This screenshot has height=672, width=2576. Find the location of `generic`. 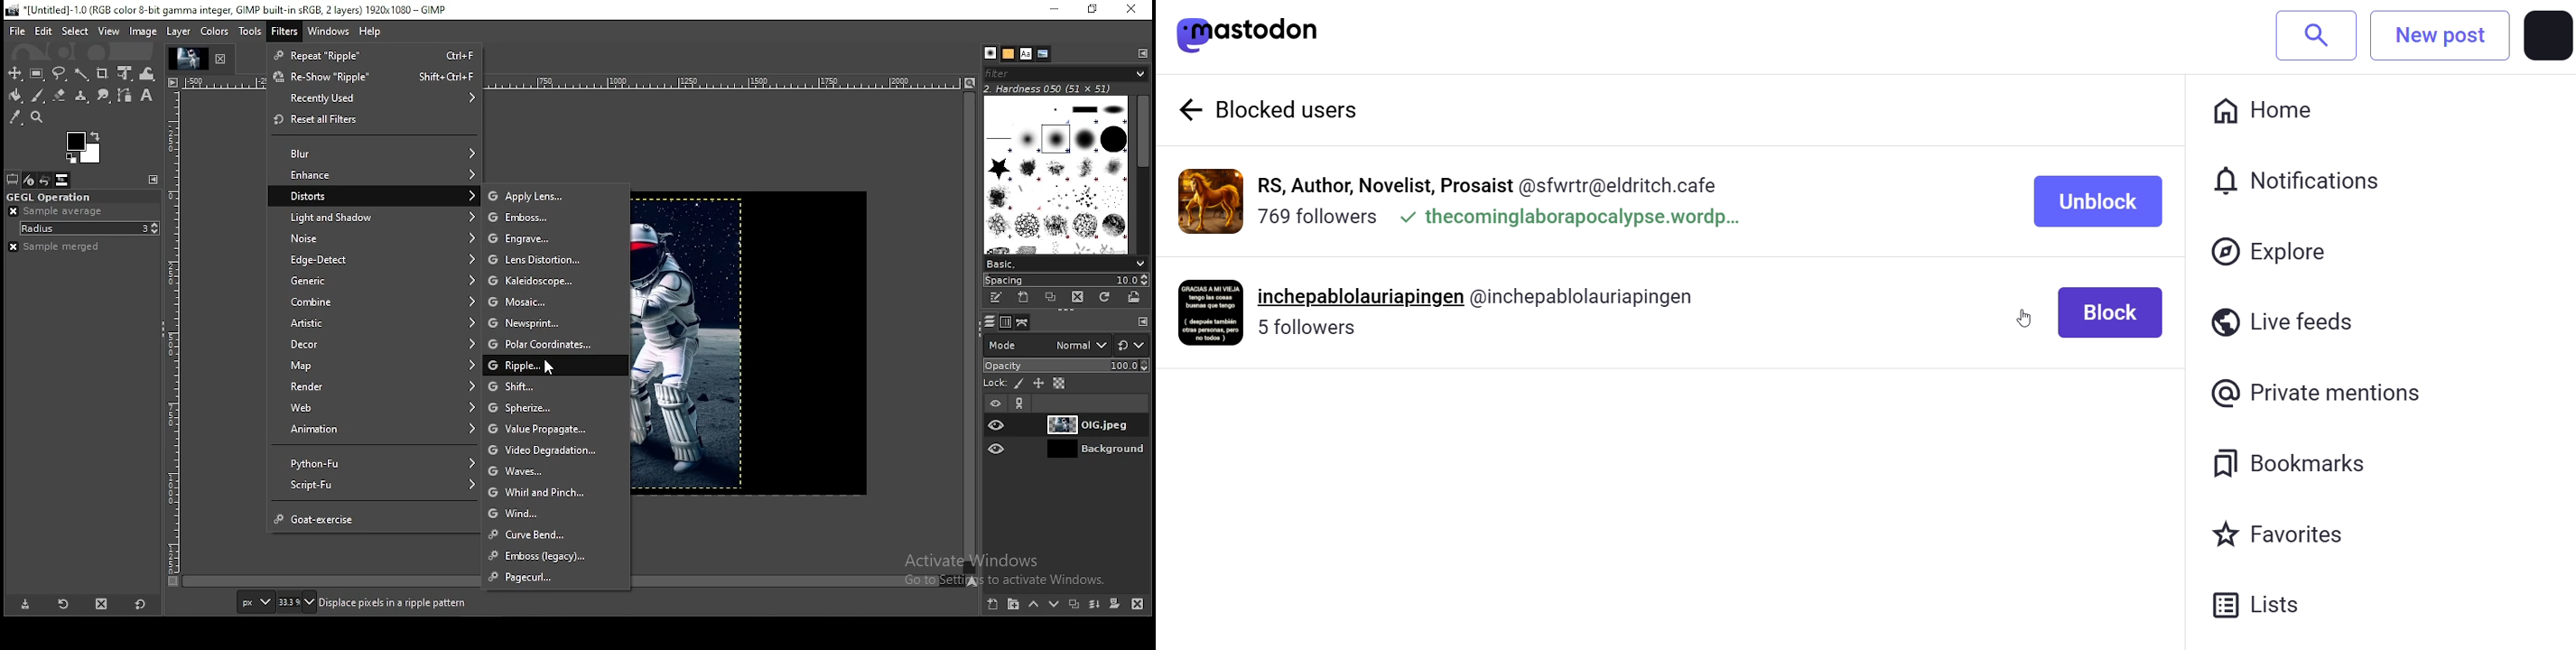

generic is located at coordinates (380, 281).